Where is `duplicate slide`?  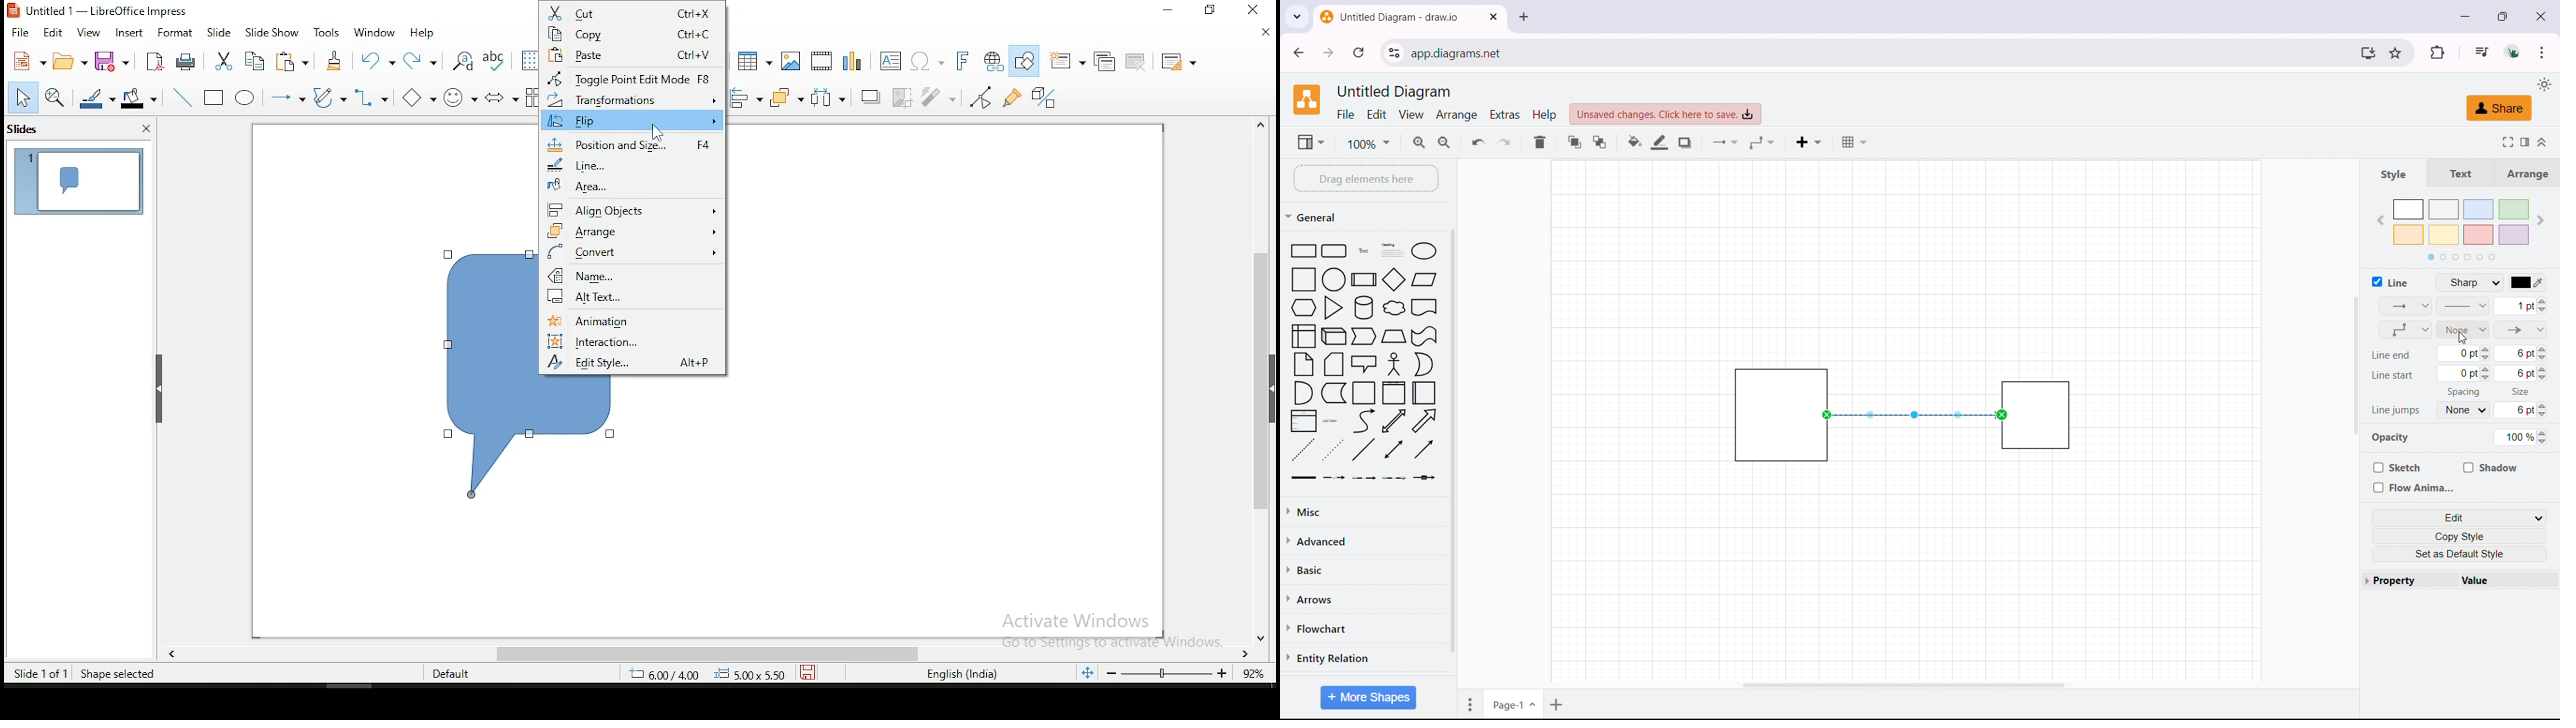
duplicate slide is located at coordinates (1106, 60).